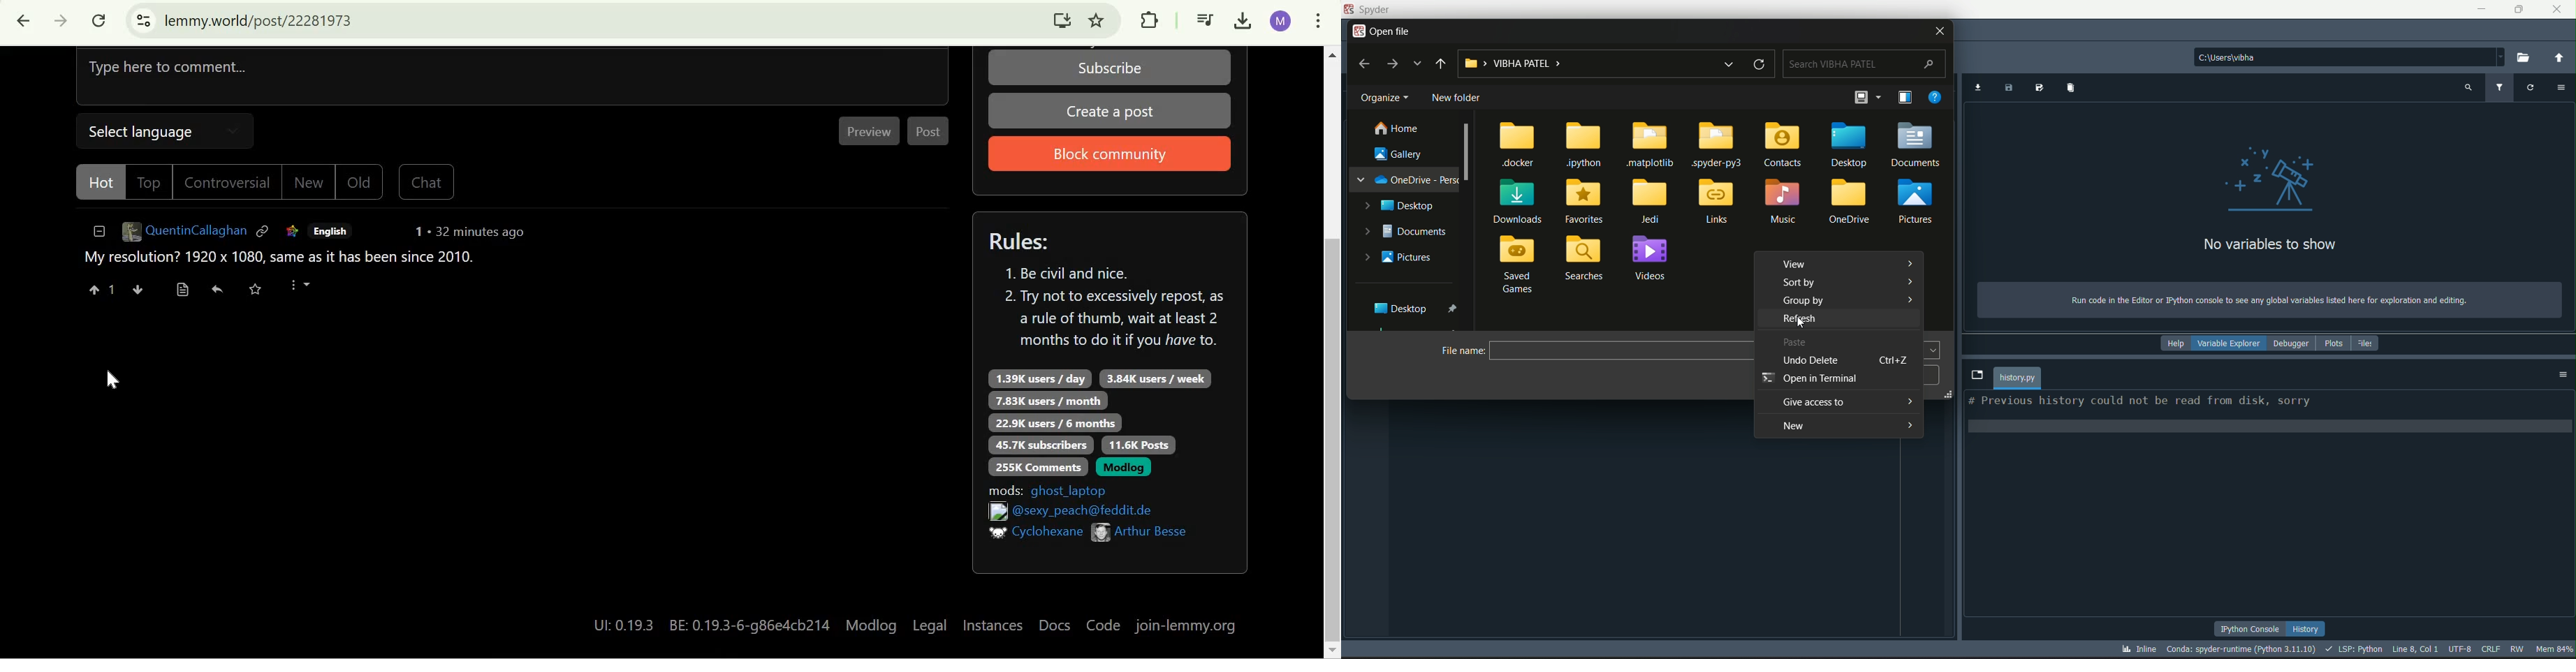 The image size is (2576, 672). Describe the element at coordinates (513, 79) in the screenshot. I see `Type here to comment...` at that location.